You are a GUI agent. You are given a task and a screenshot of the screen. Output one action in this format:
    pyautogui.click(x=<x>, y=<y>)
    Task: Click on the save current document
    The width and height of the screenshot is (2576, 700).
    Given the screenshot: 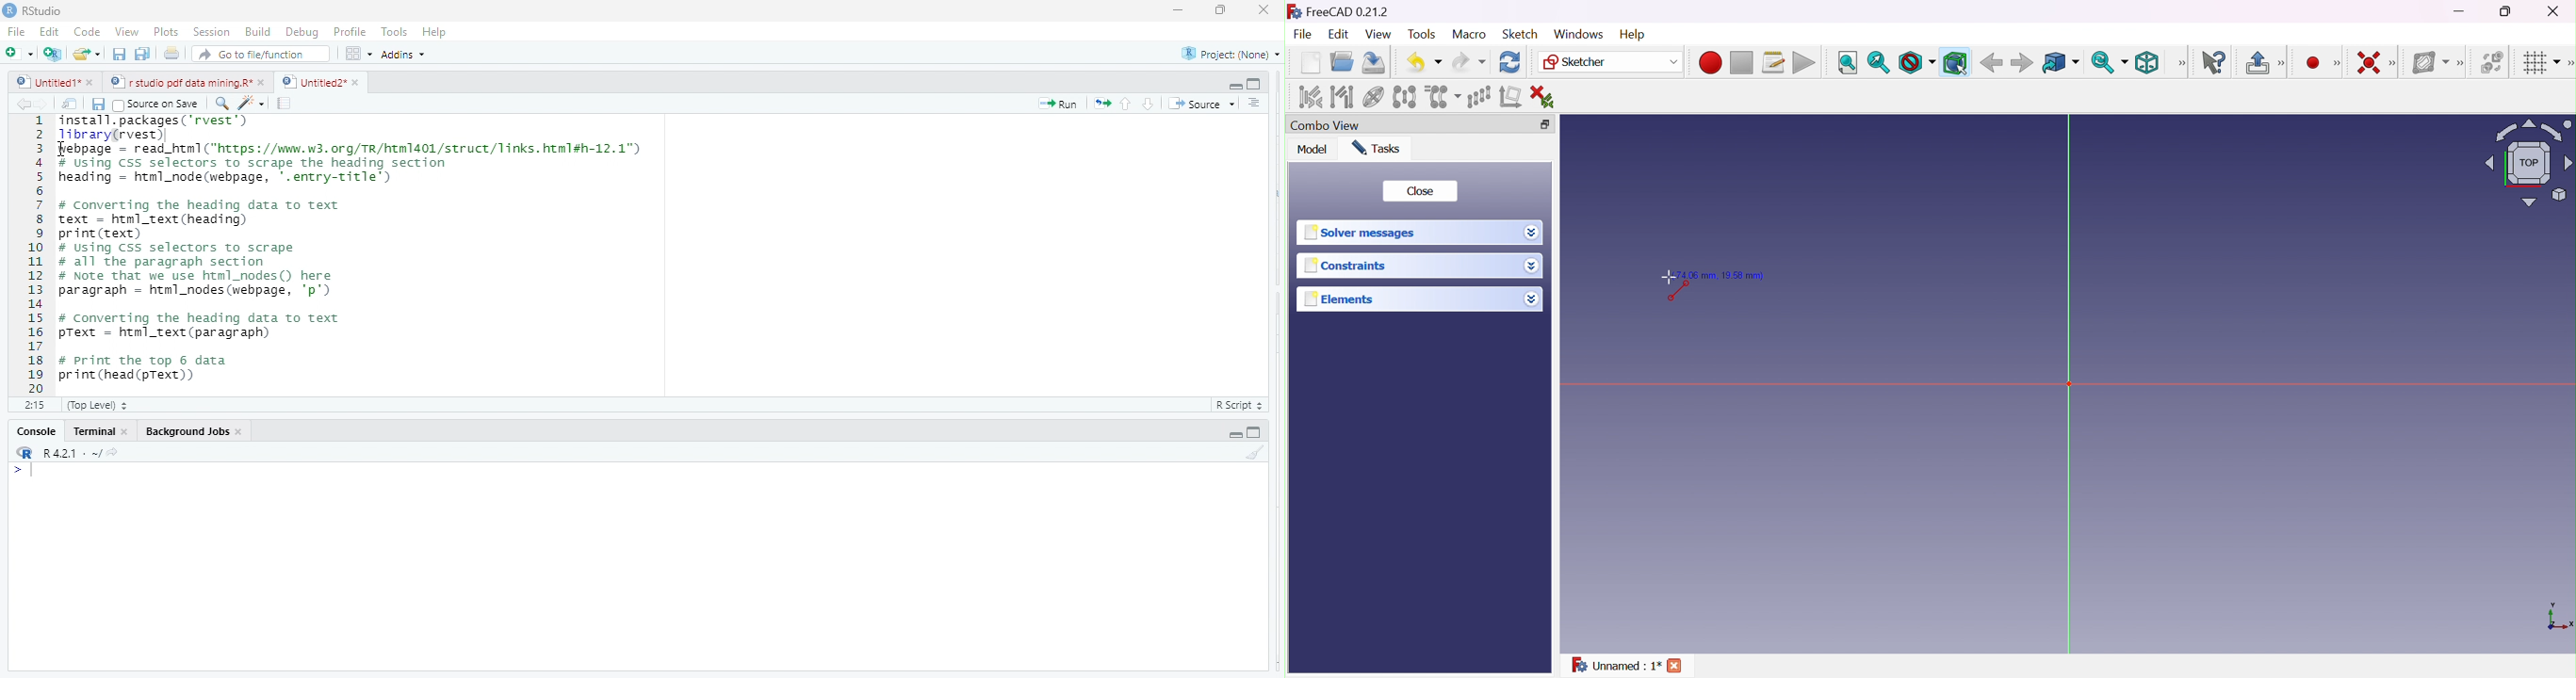 What is the action you would take?
    pyautogui.click(x=98, y=105)
    